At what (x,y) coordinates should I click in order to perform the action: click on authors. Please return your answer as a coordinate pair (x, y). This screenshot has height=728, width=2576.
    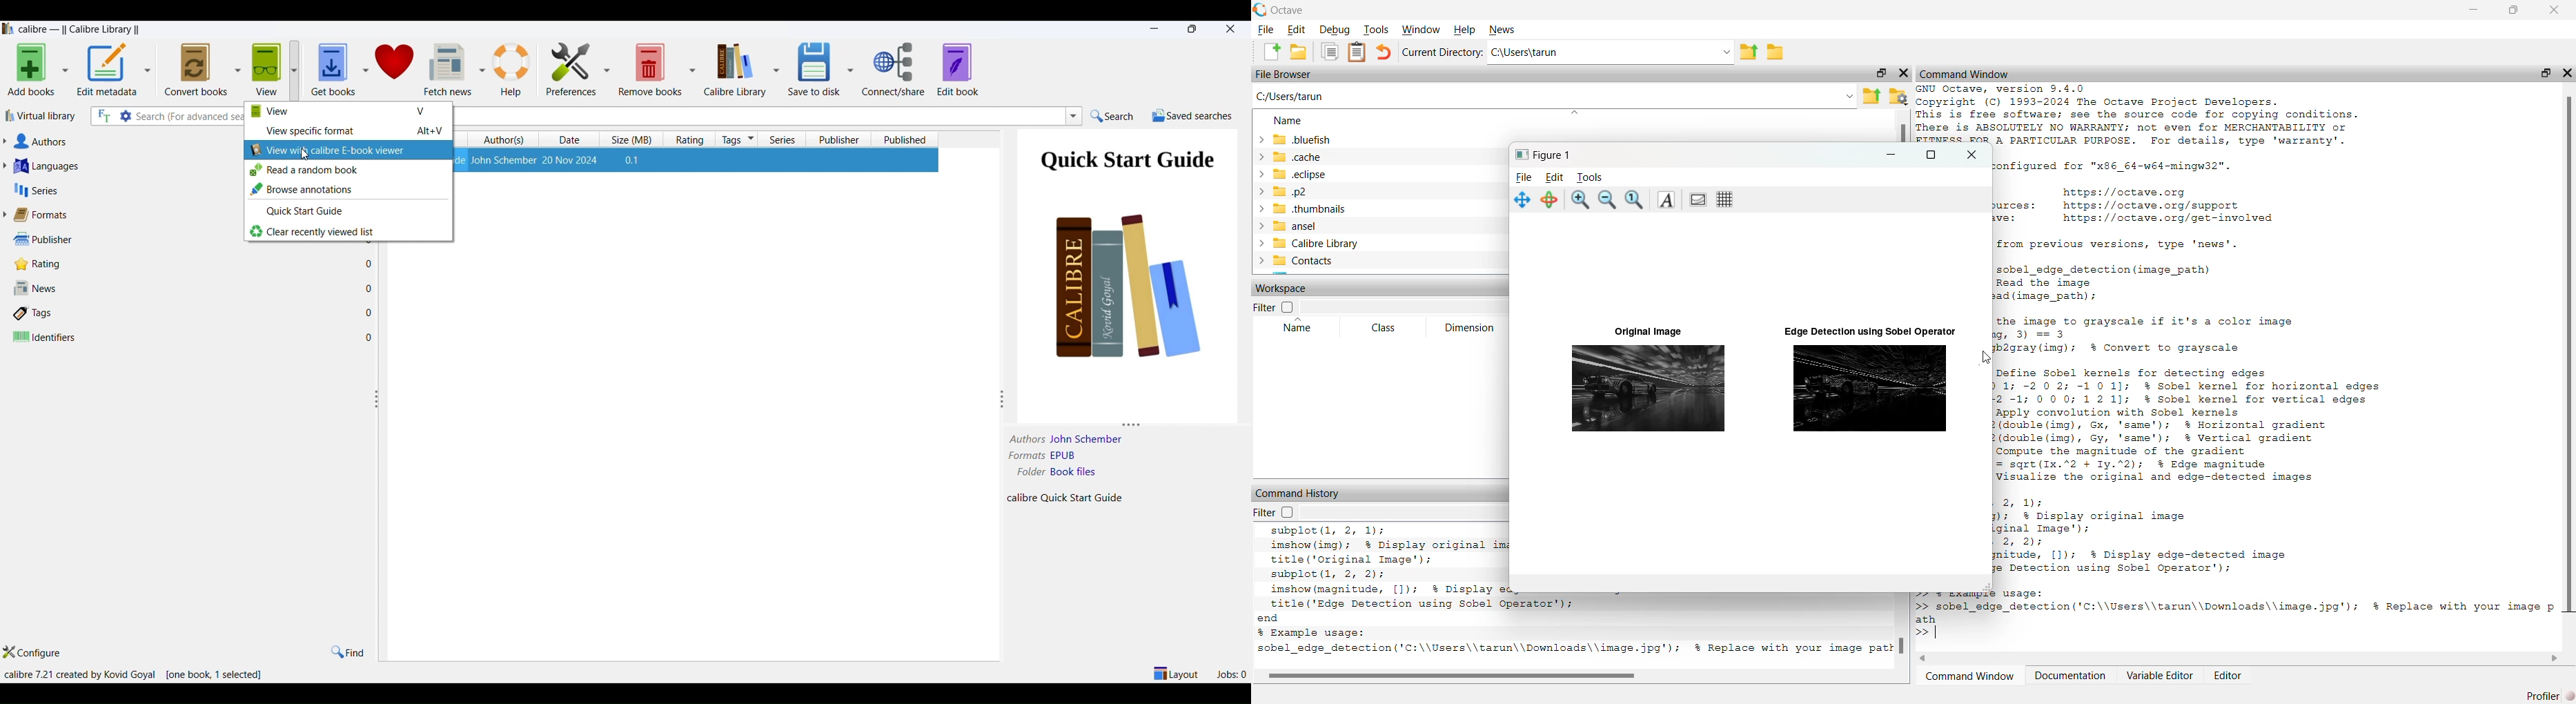
    Looking at the image, I should click on (507, 139).